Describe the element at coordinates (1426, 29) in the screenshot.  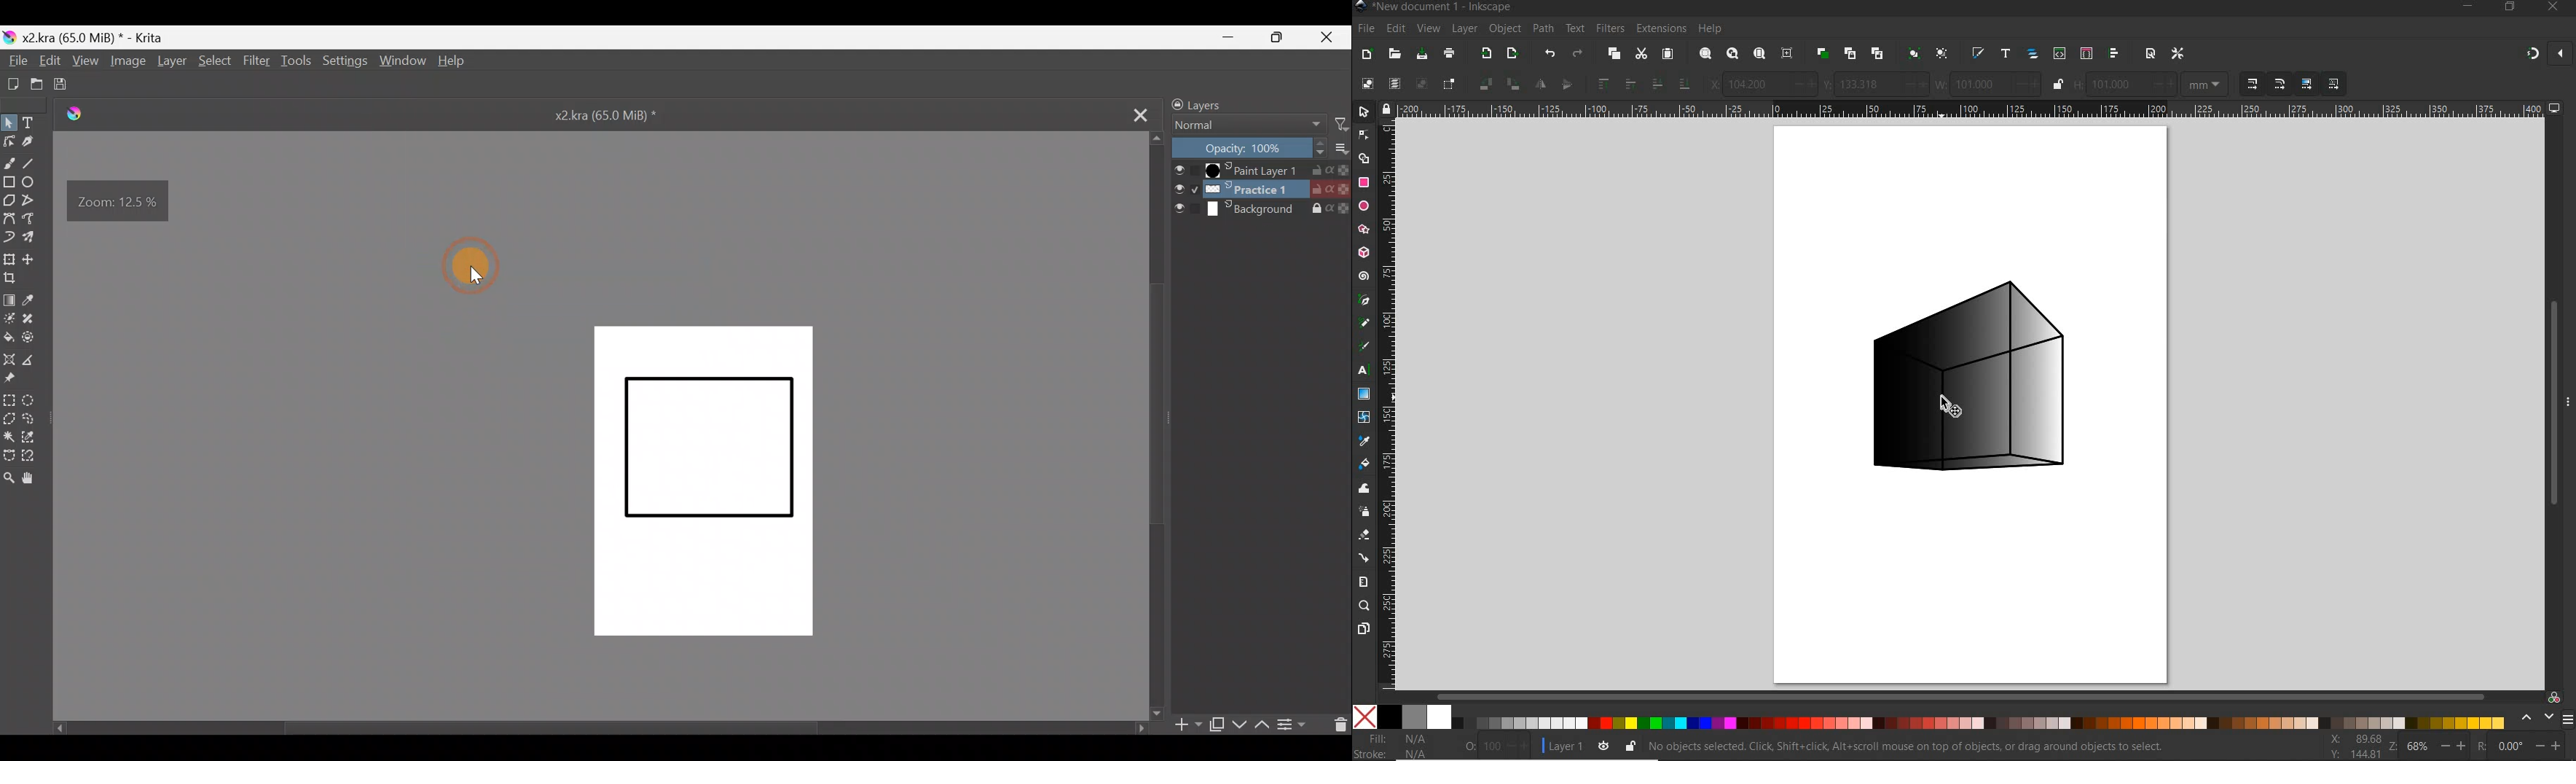
I see `VIEW` at that location.